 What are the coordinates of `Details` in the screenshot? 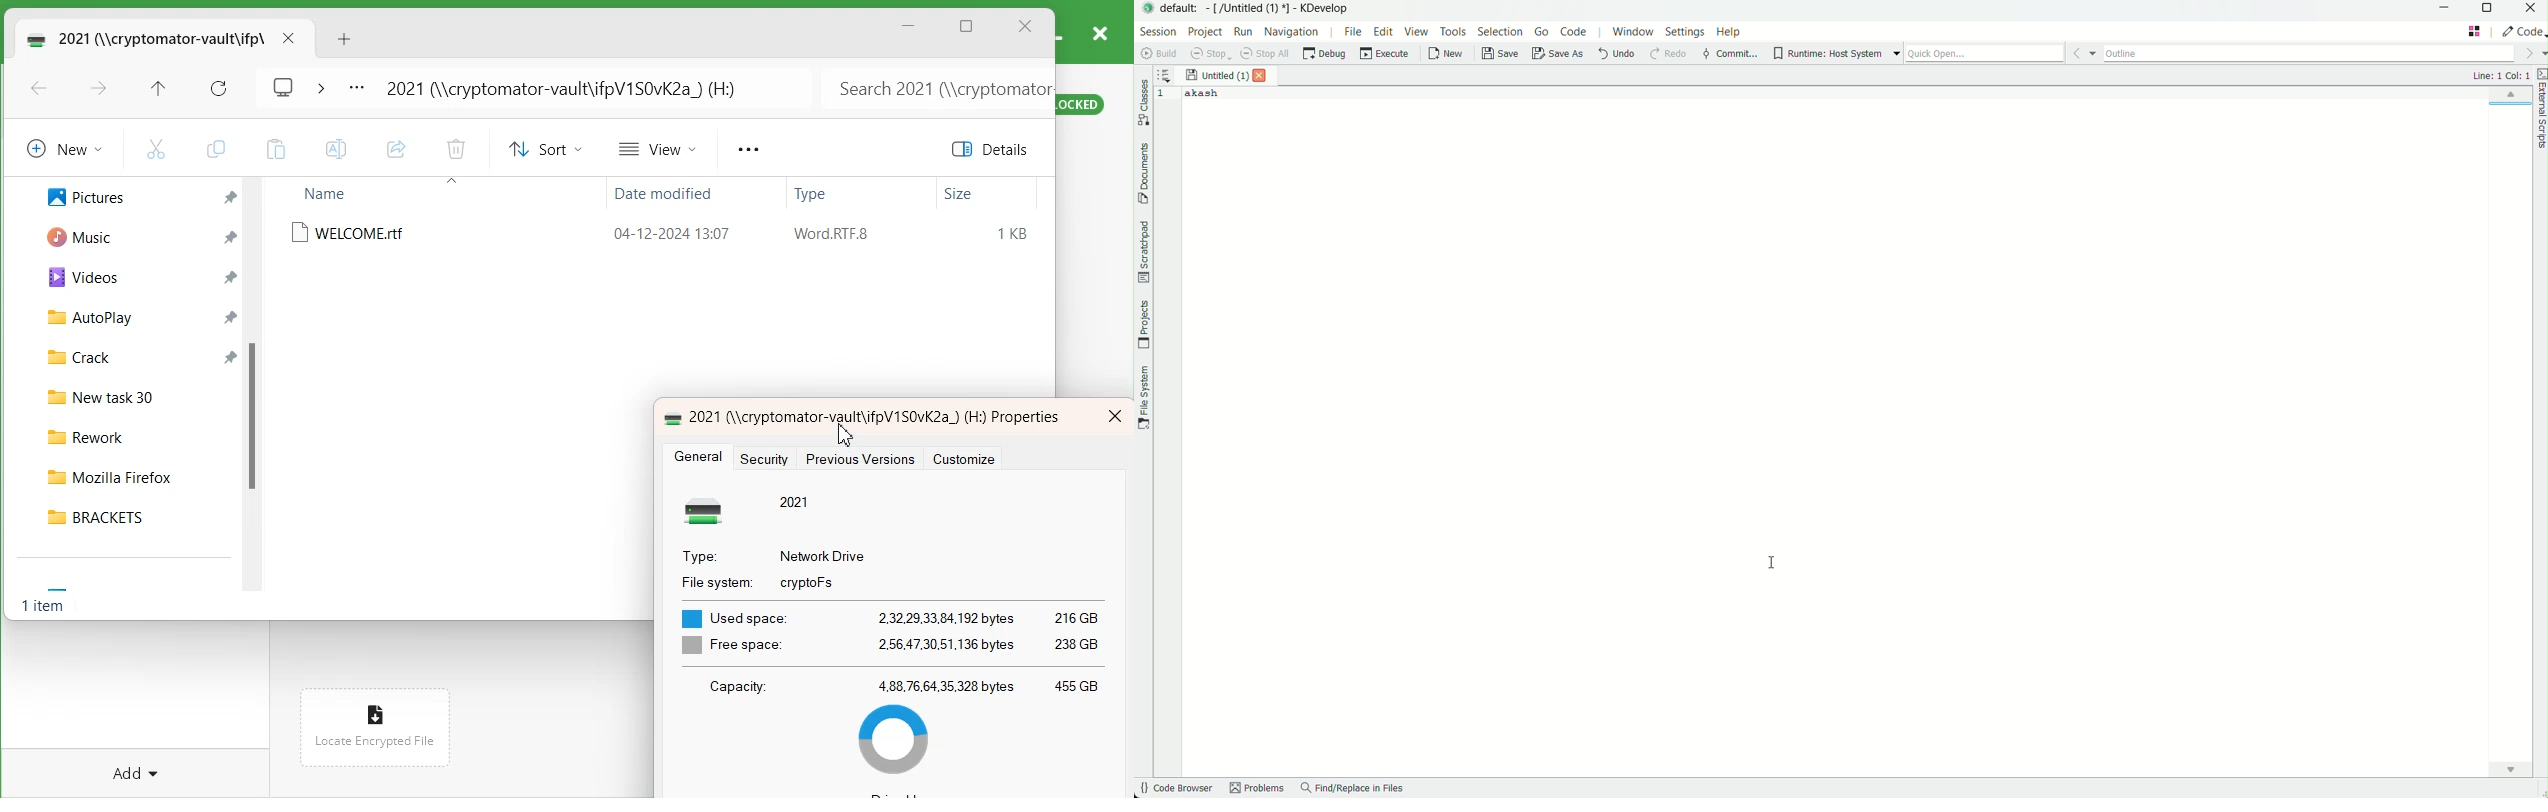 It's located at (994, 149).